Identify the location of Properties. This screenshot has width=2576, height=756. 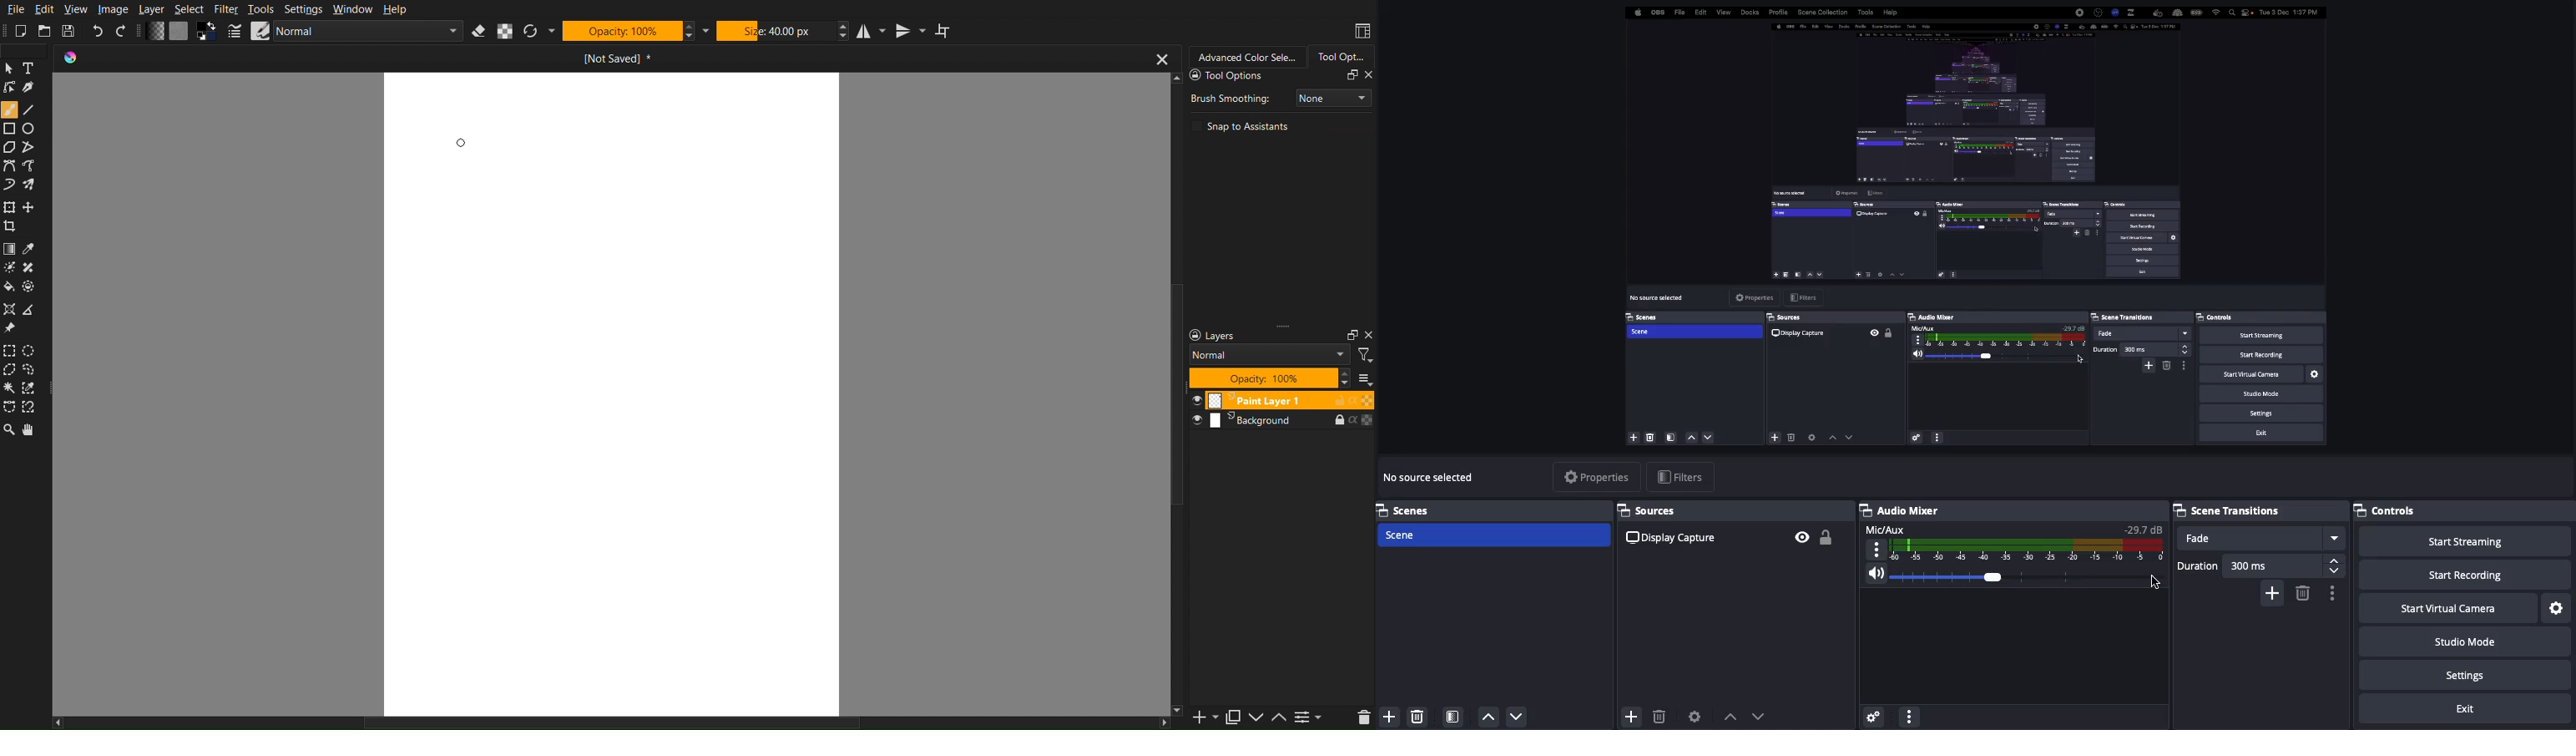
(1596, 476).